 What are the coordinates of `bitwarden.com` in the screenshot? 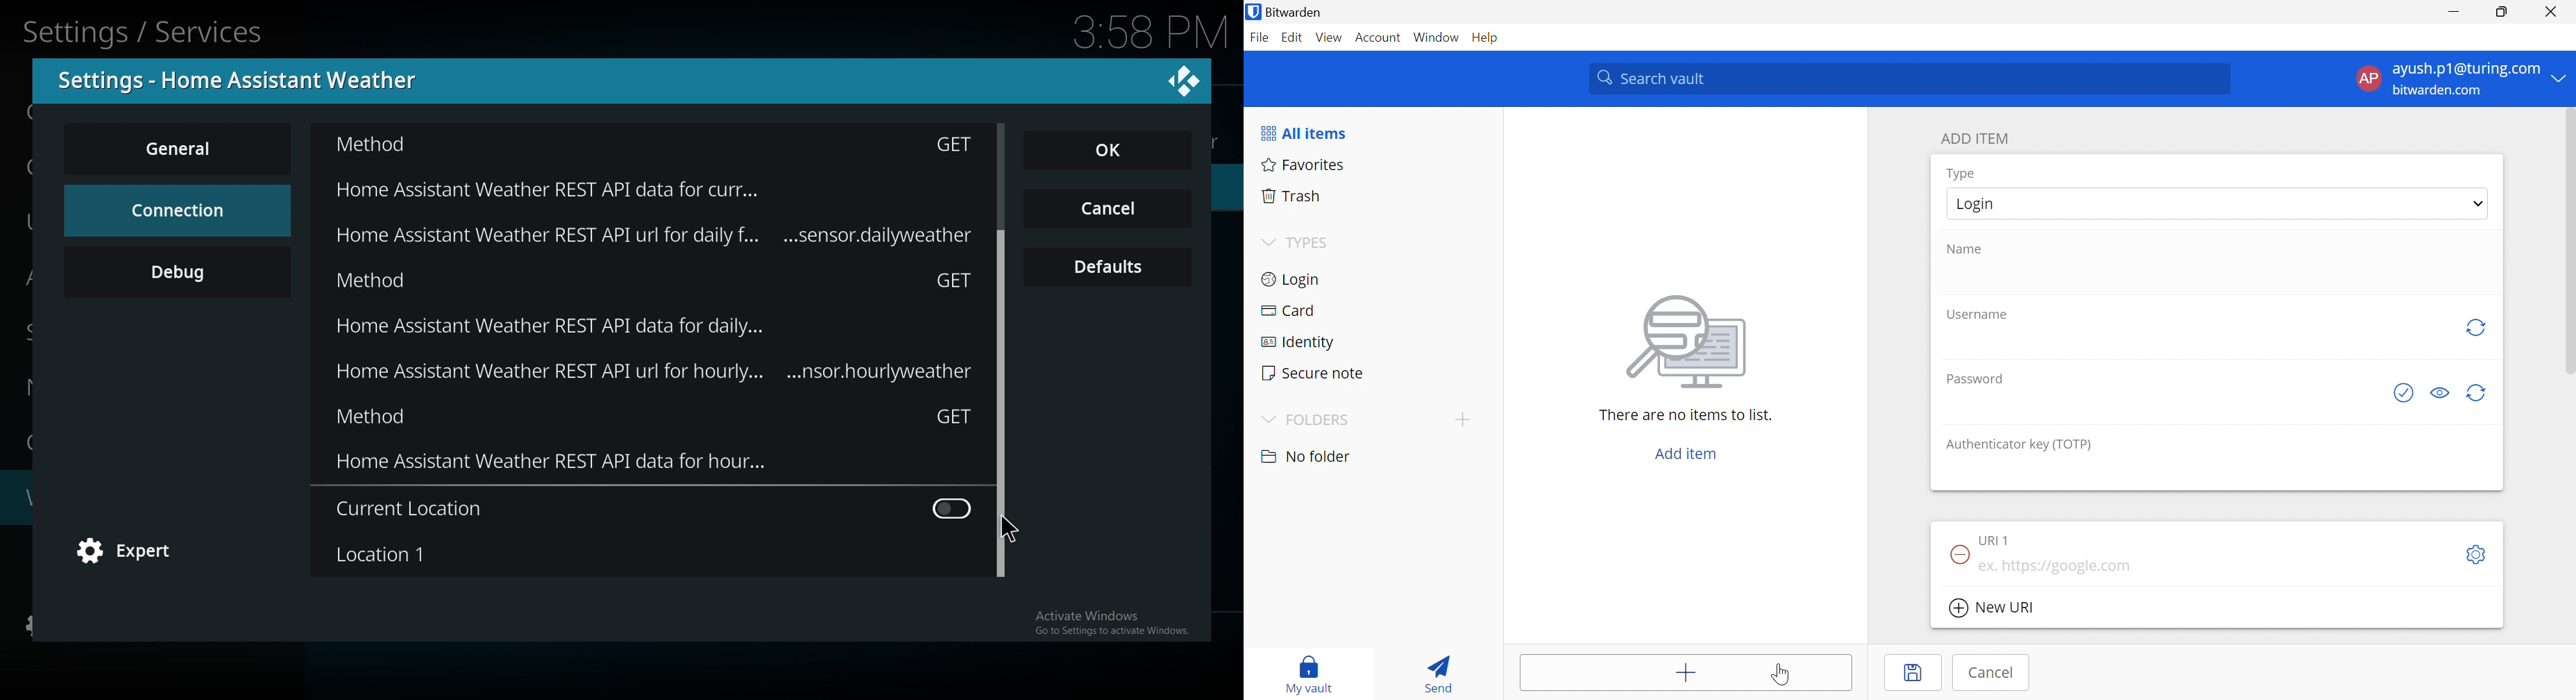 It's located at (2438, 91).